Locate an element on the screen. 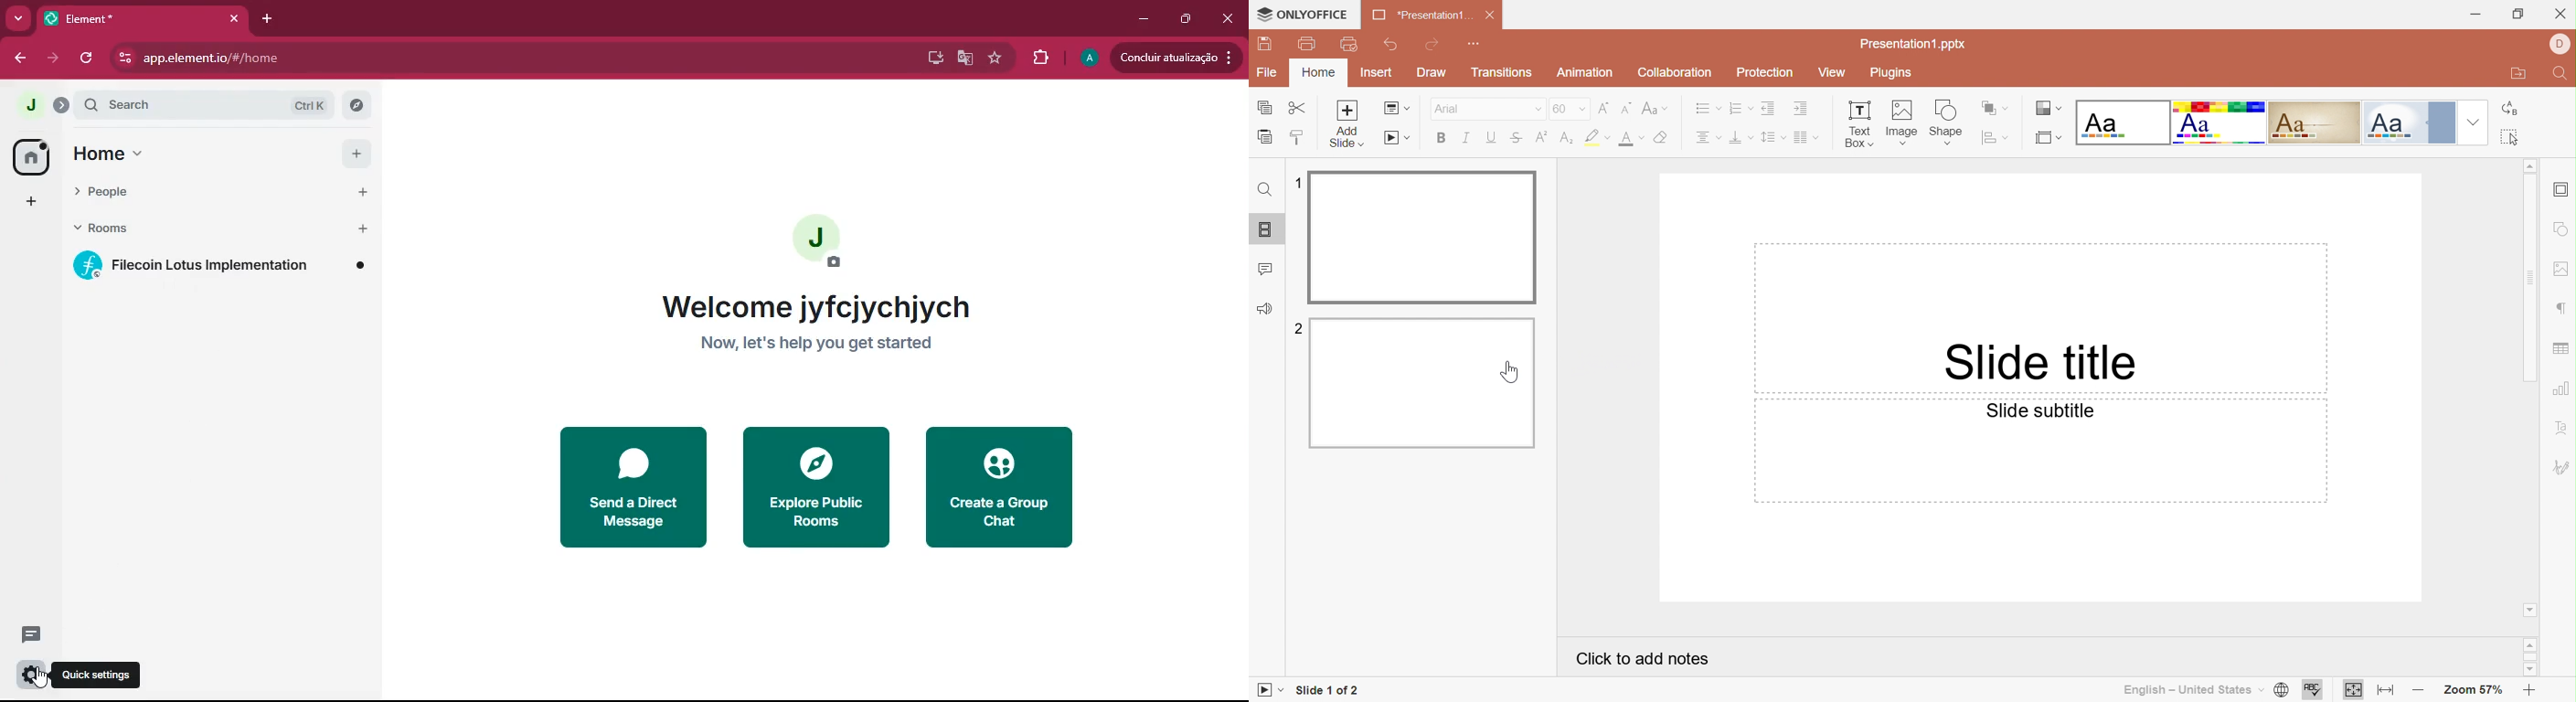  Slides is located at coordinates (1265, 230).